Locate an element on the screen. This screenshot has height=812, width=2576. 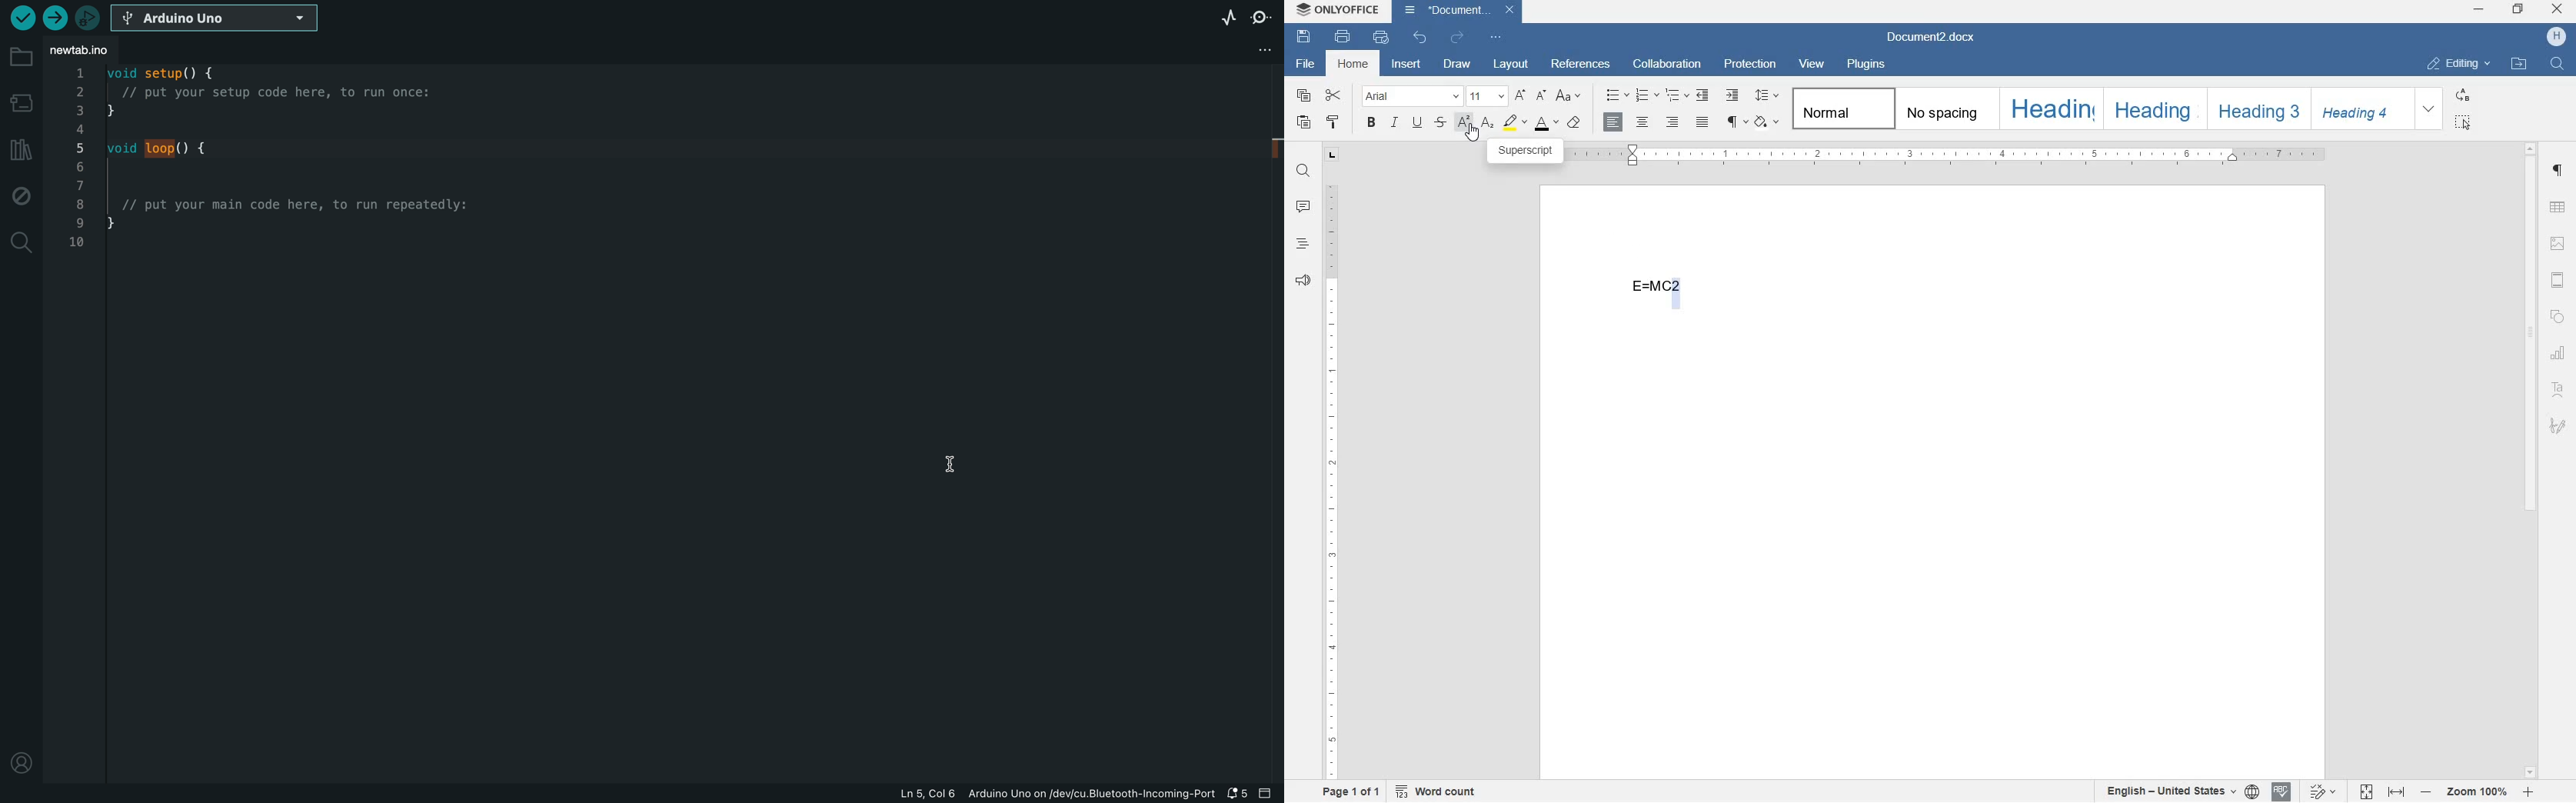
track changes is located at coordinates (2324, 792).